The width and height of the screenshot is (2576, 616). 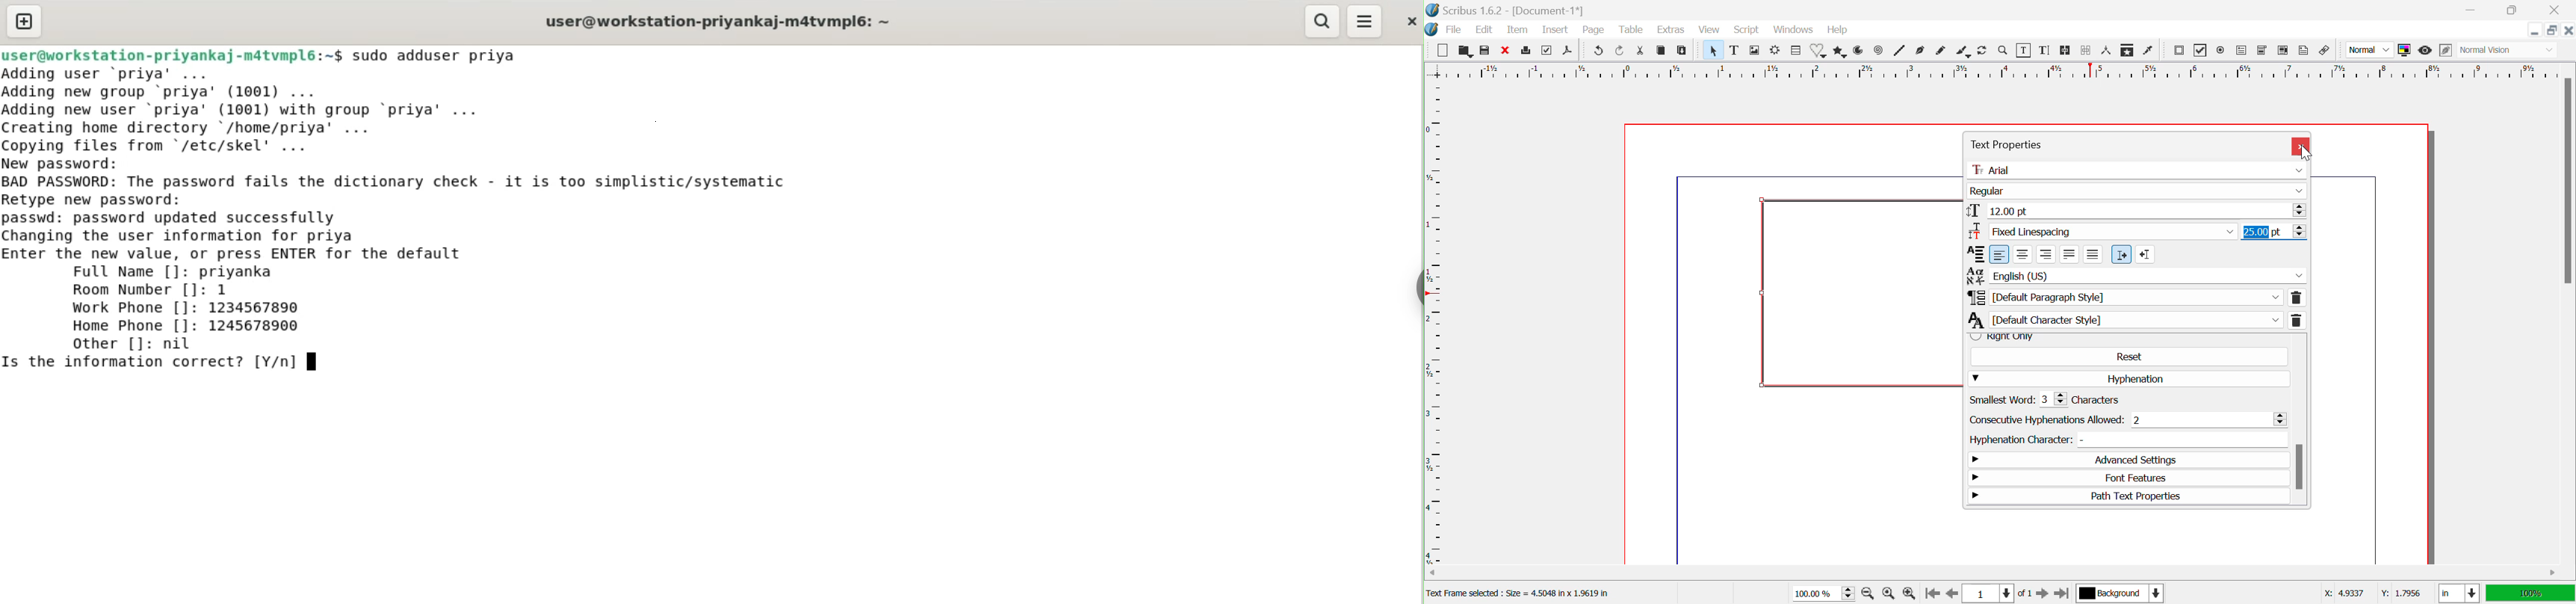 I want to click on Refresh, so click(x=1984, y=52).